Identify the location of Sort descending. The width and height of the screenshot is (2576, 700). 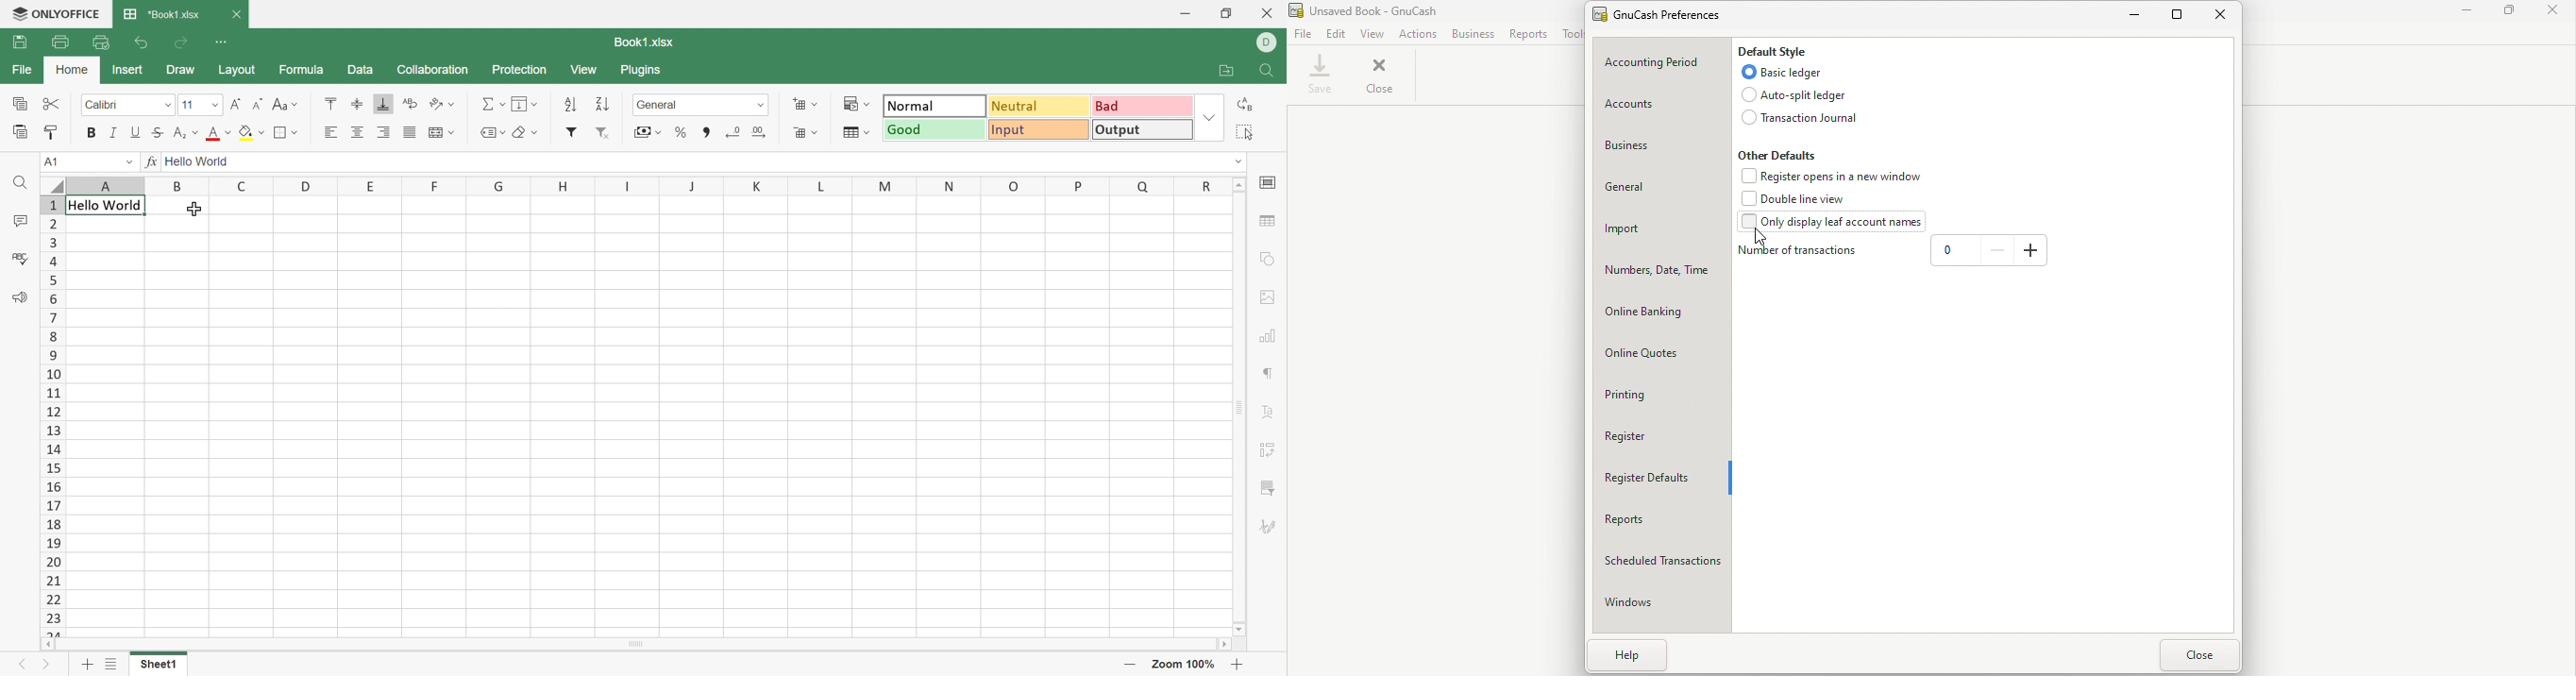
(607, 105).